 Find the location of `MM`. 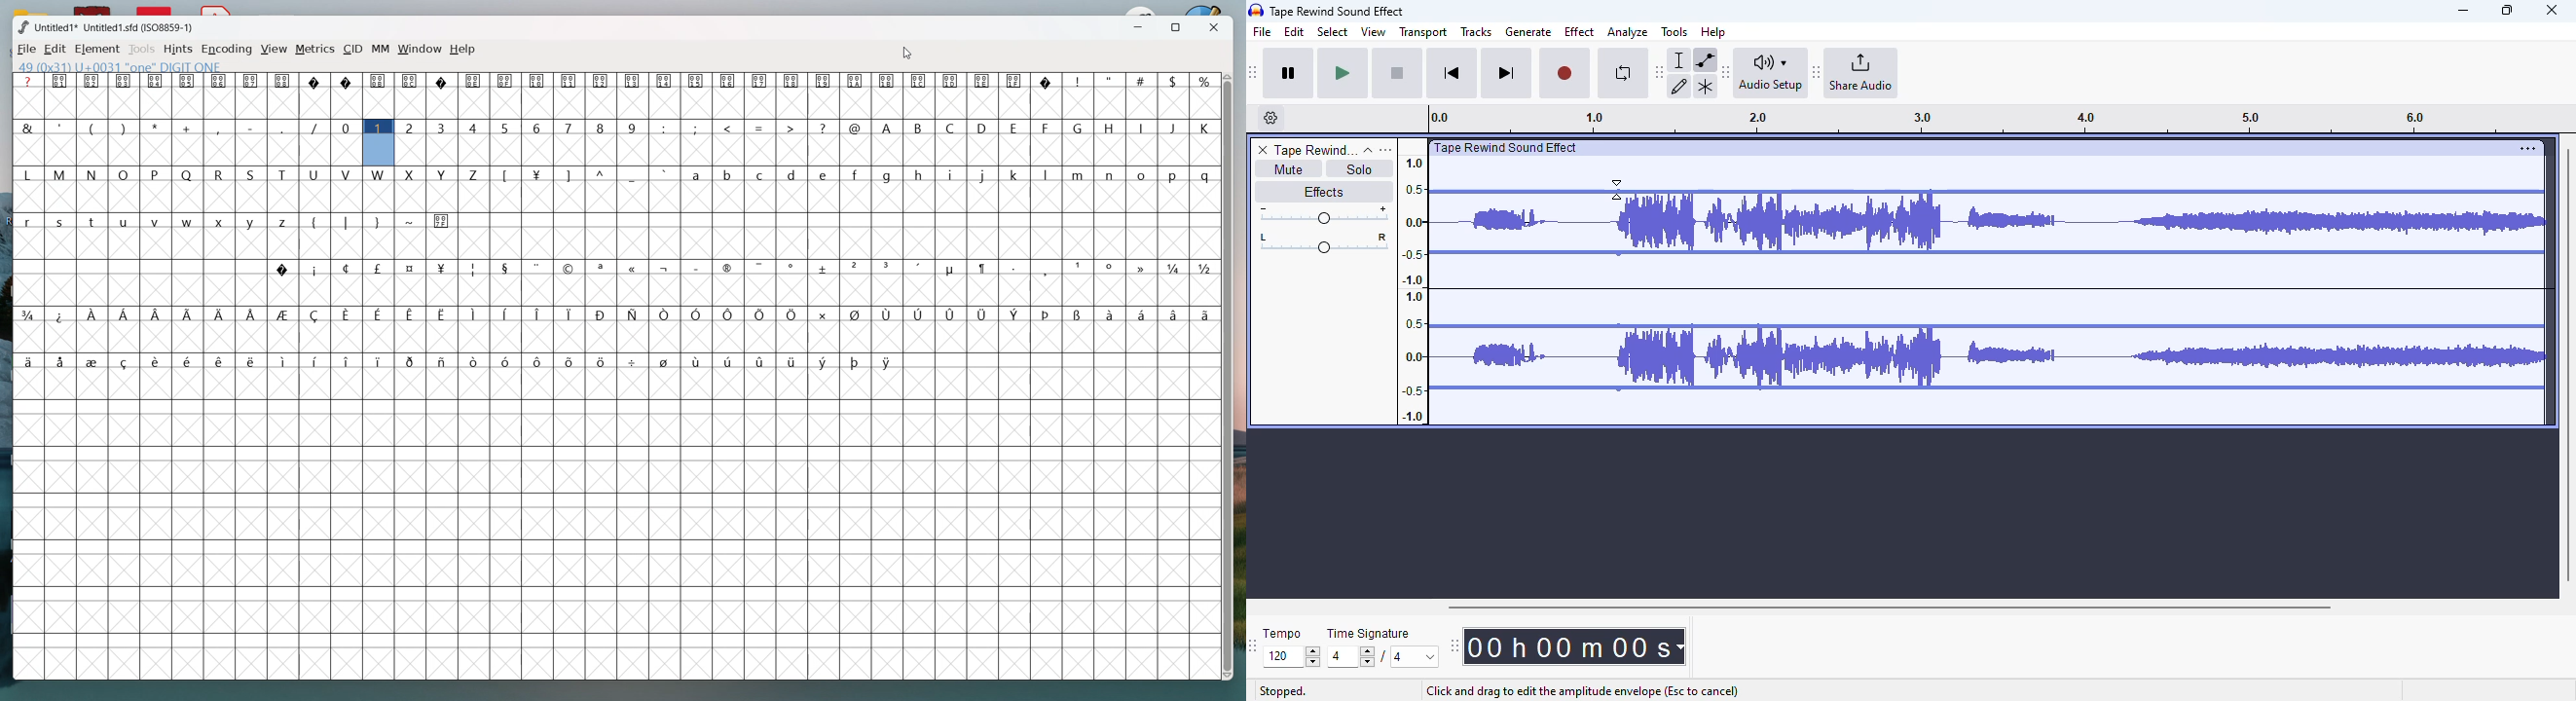

MM is located at coordinates (381, 49).